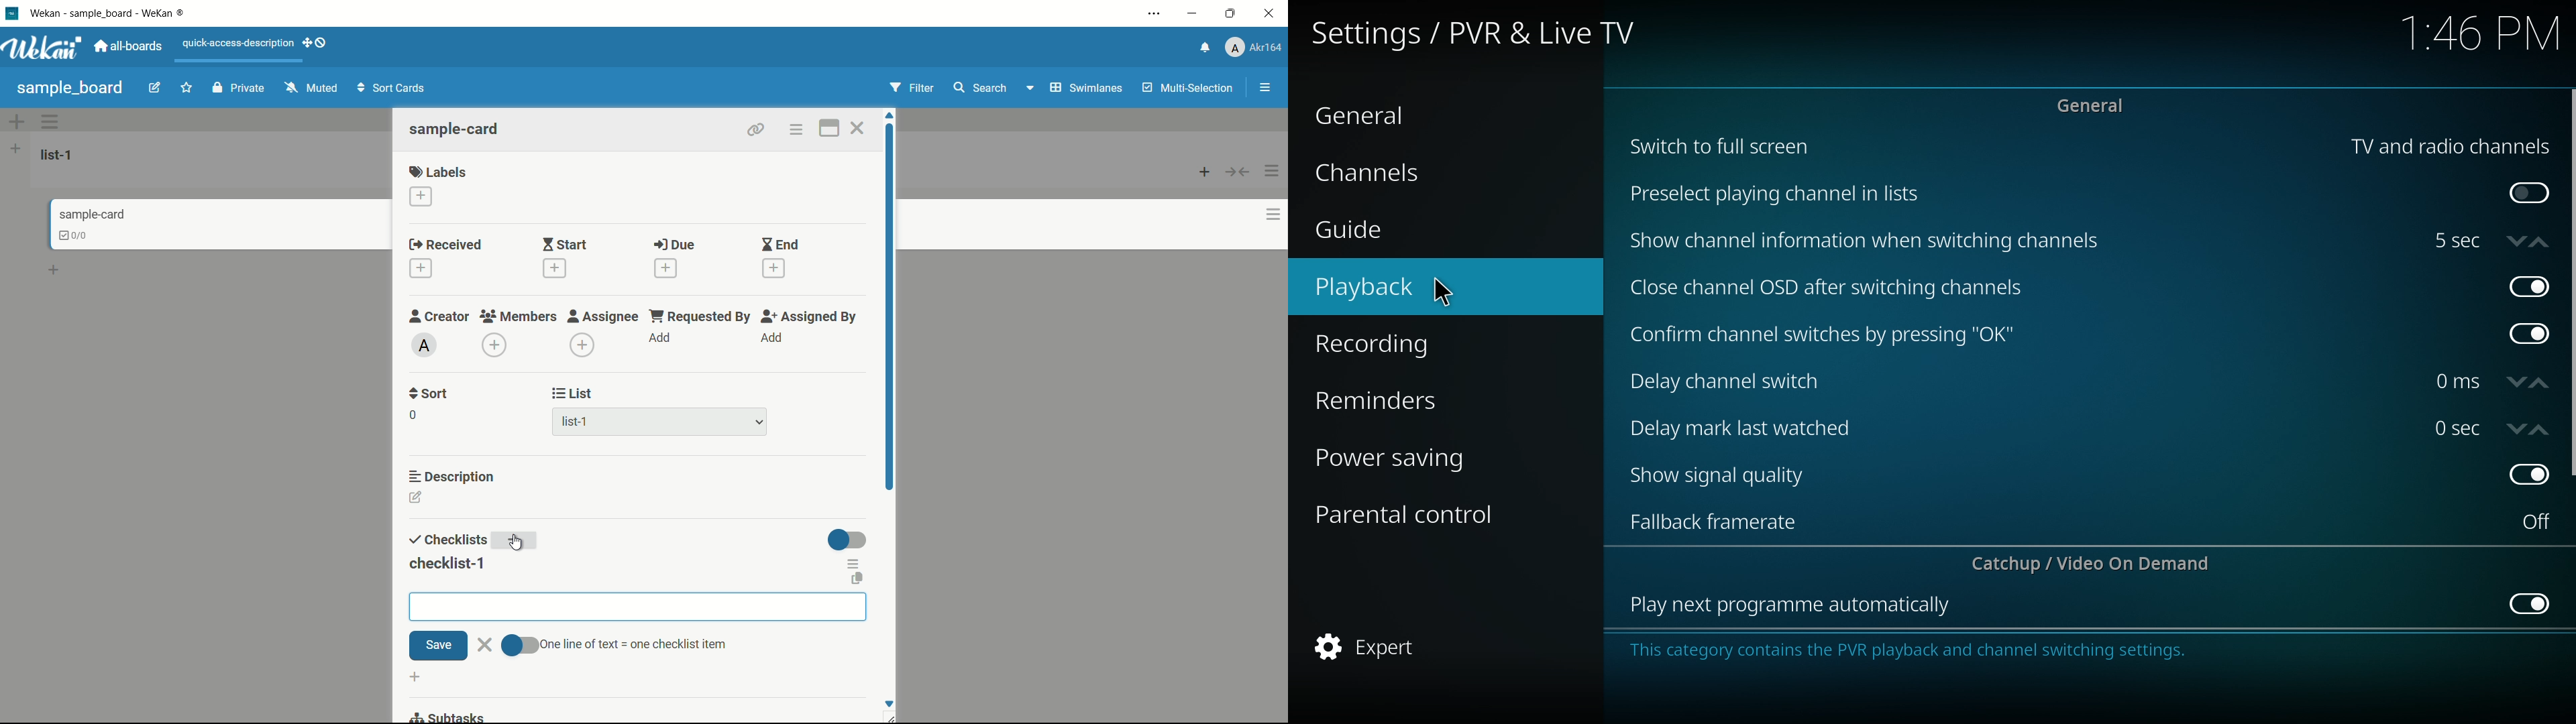  What do you see at coordinates (15, 148) in the screenshot?
I see `add list` at bounding box center [15, 148].